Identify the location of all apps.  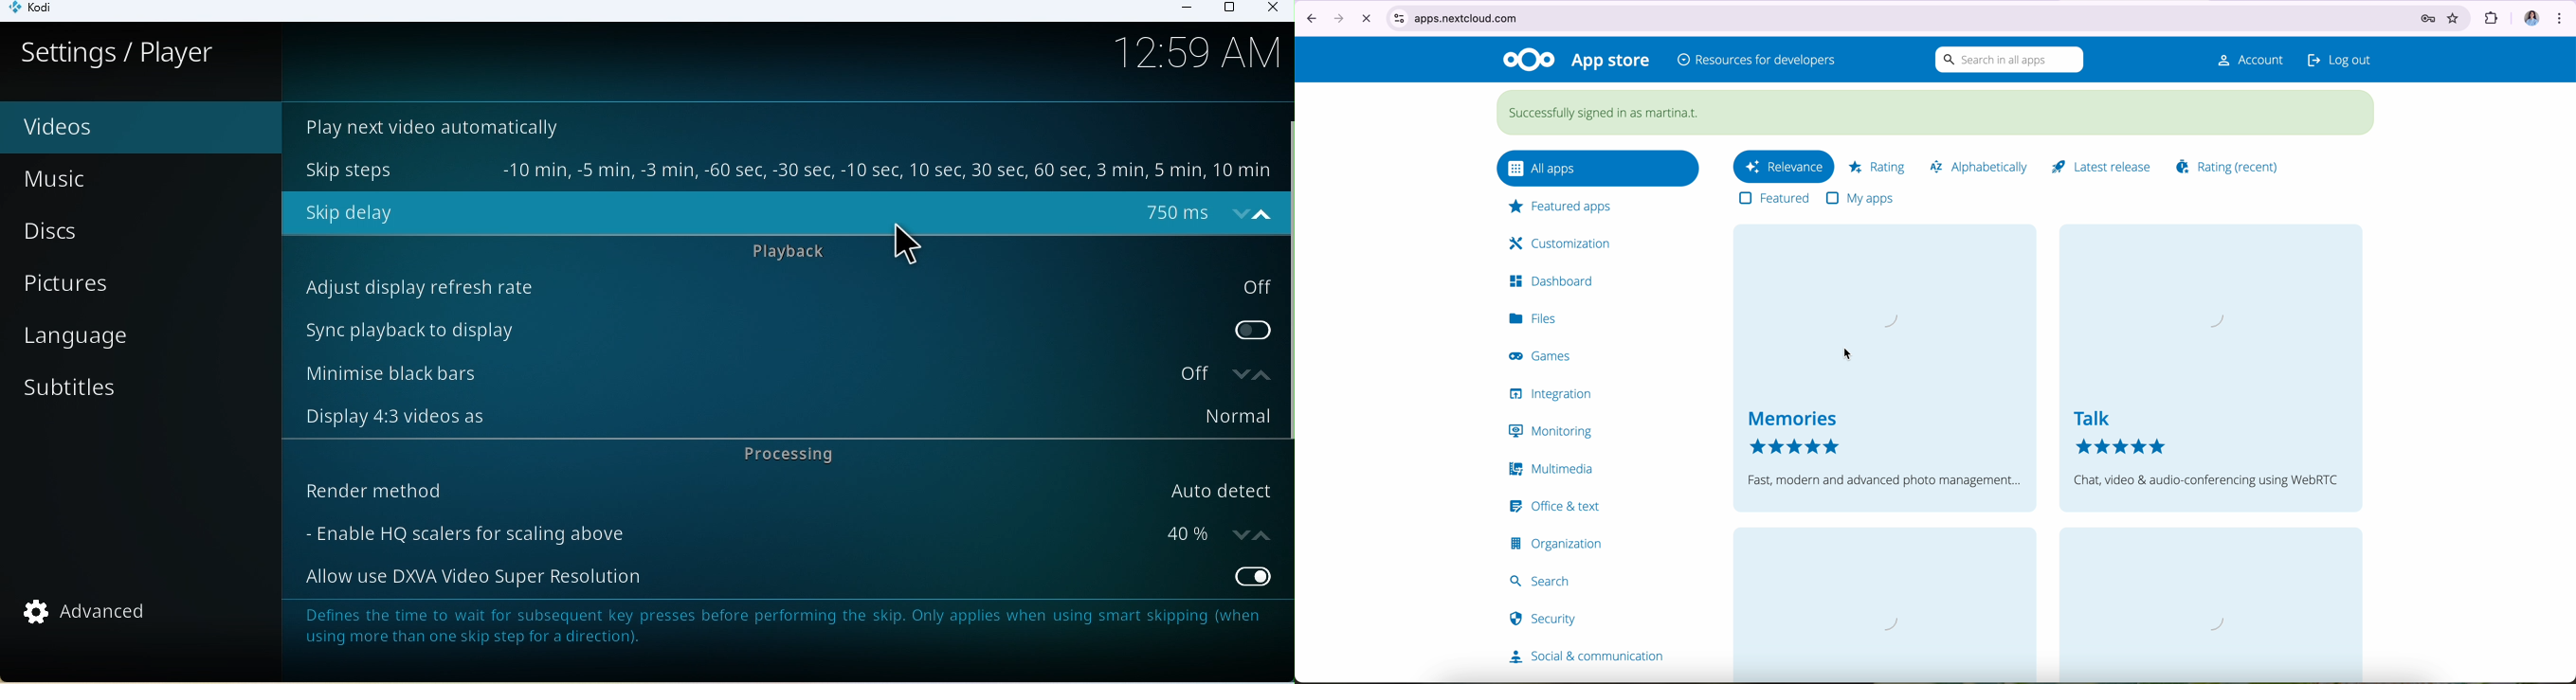
(1599, 166).